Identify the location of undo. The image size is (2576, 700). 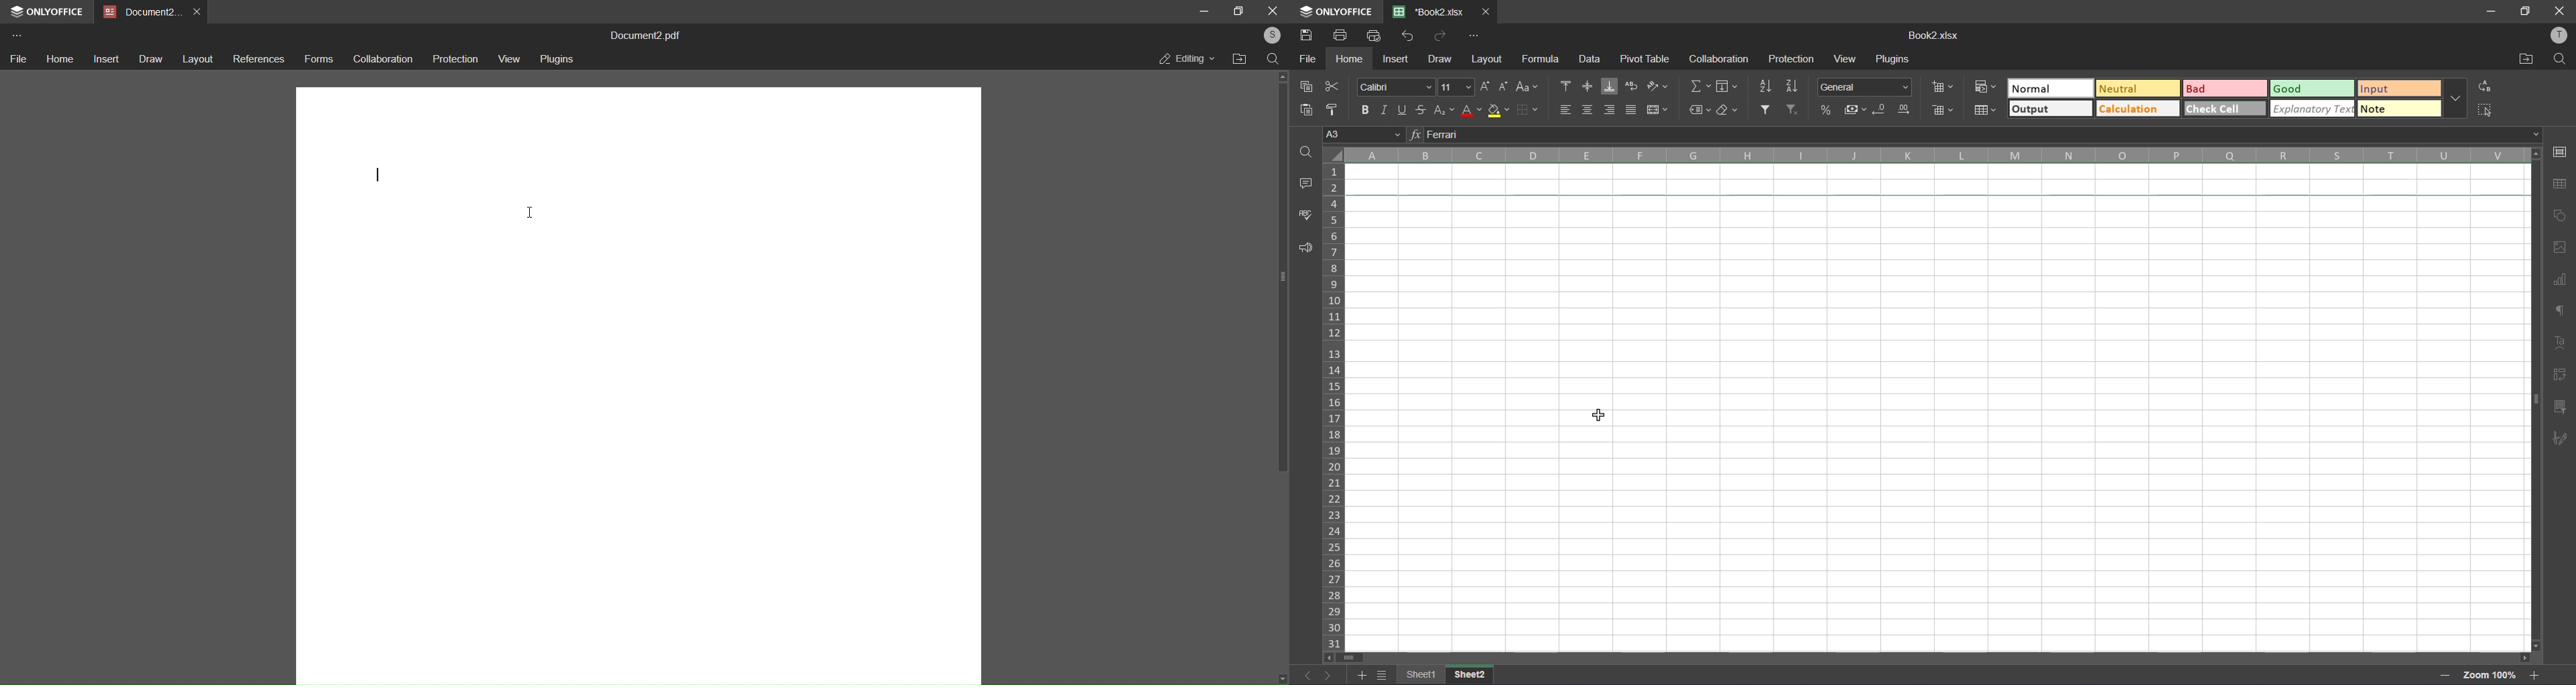
(1406, 37).